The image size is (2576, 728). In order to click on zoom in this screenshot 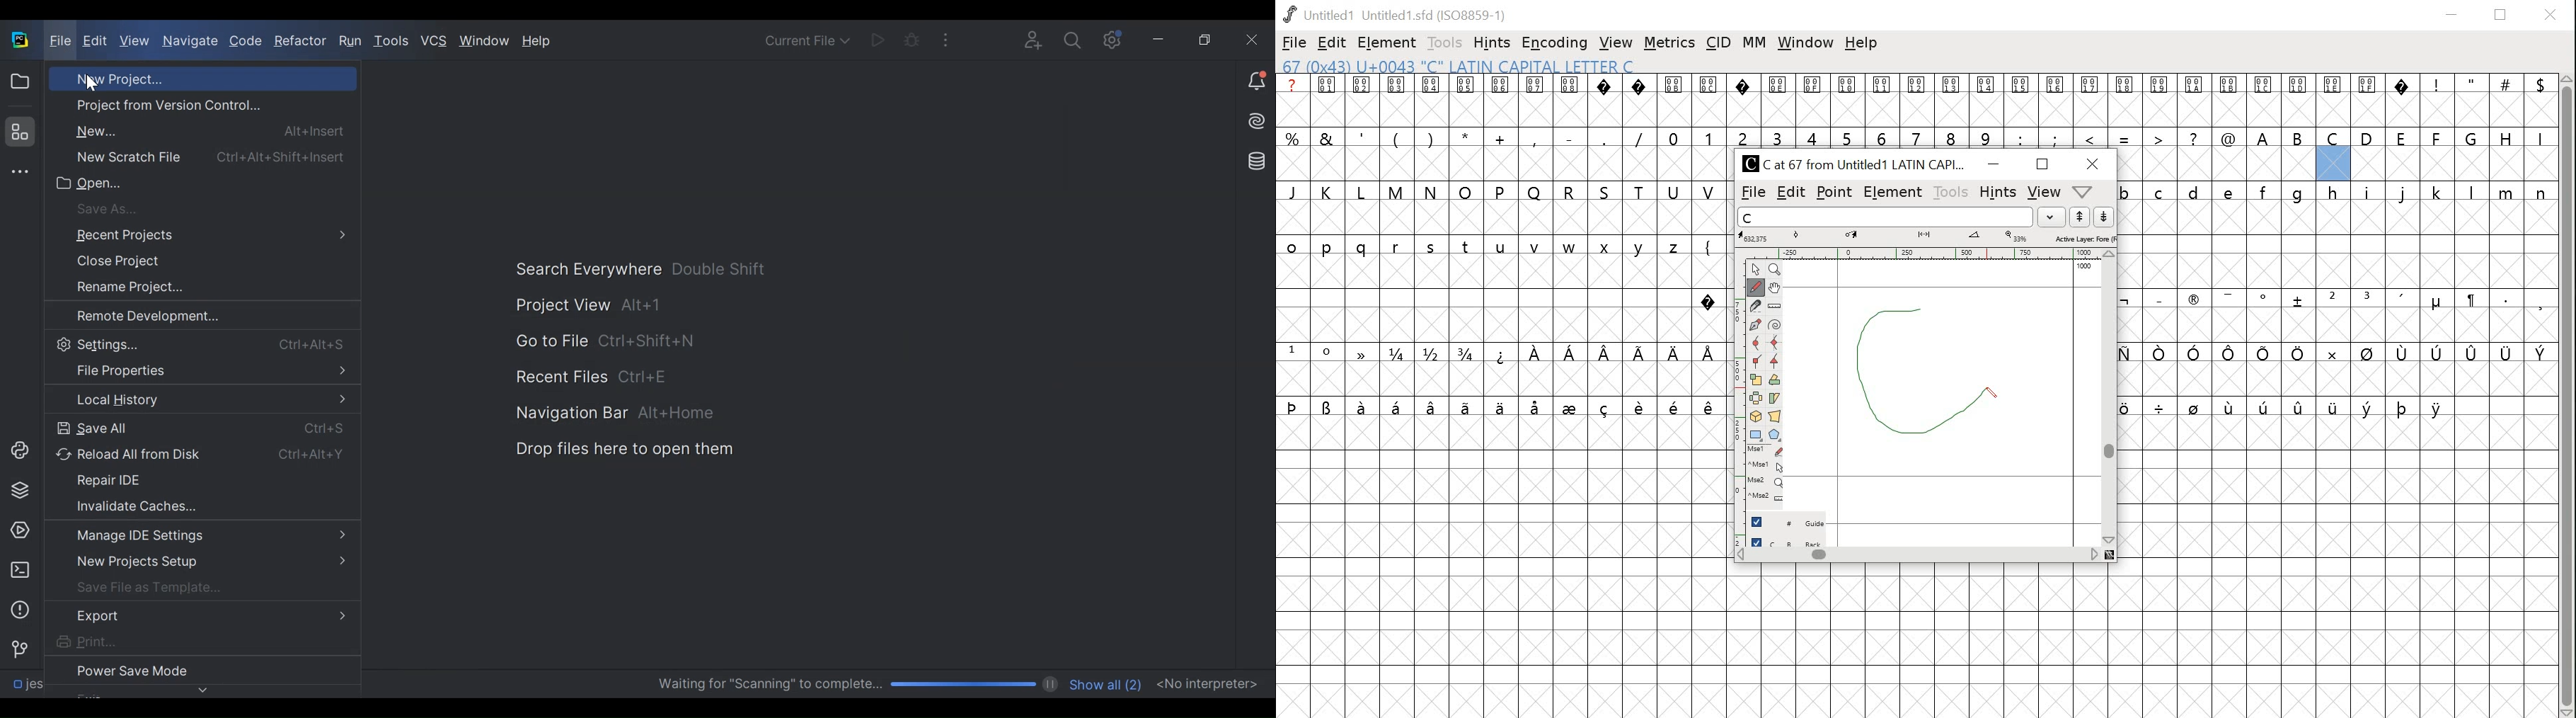, I will do `click(1777, 269)`.